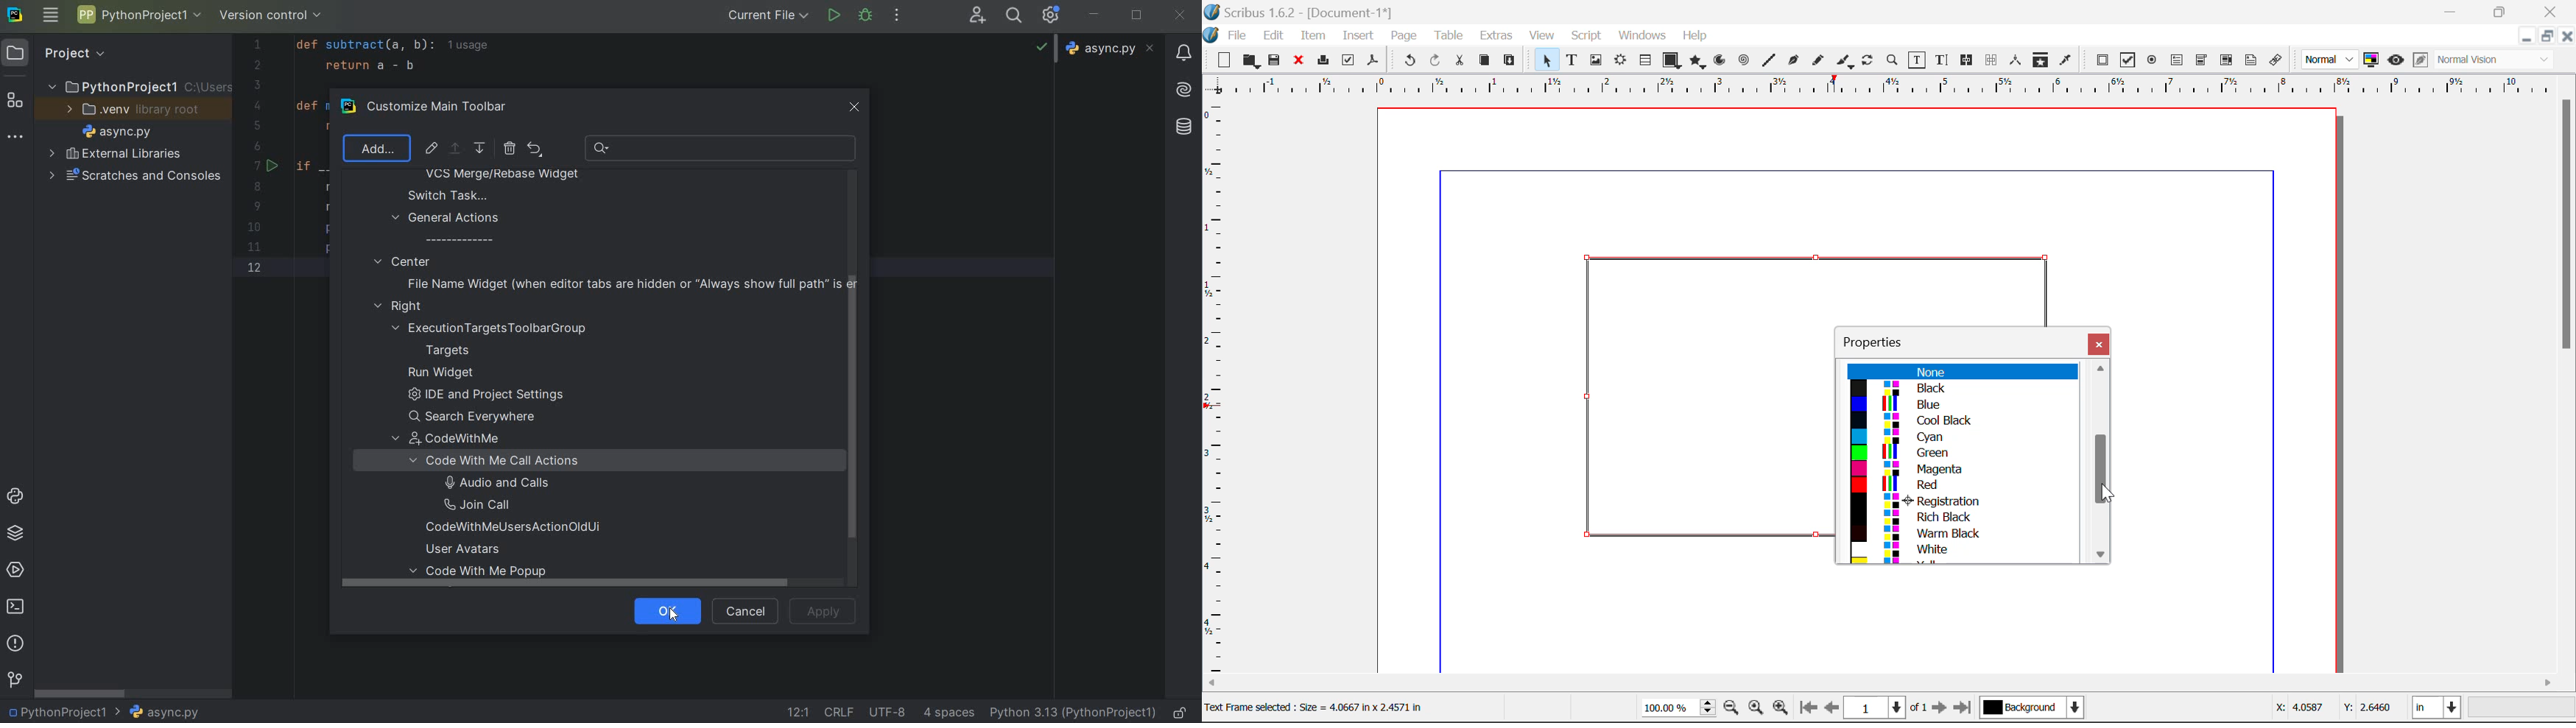  I want to click on Image Frame, so click(1596, 60).